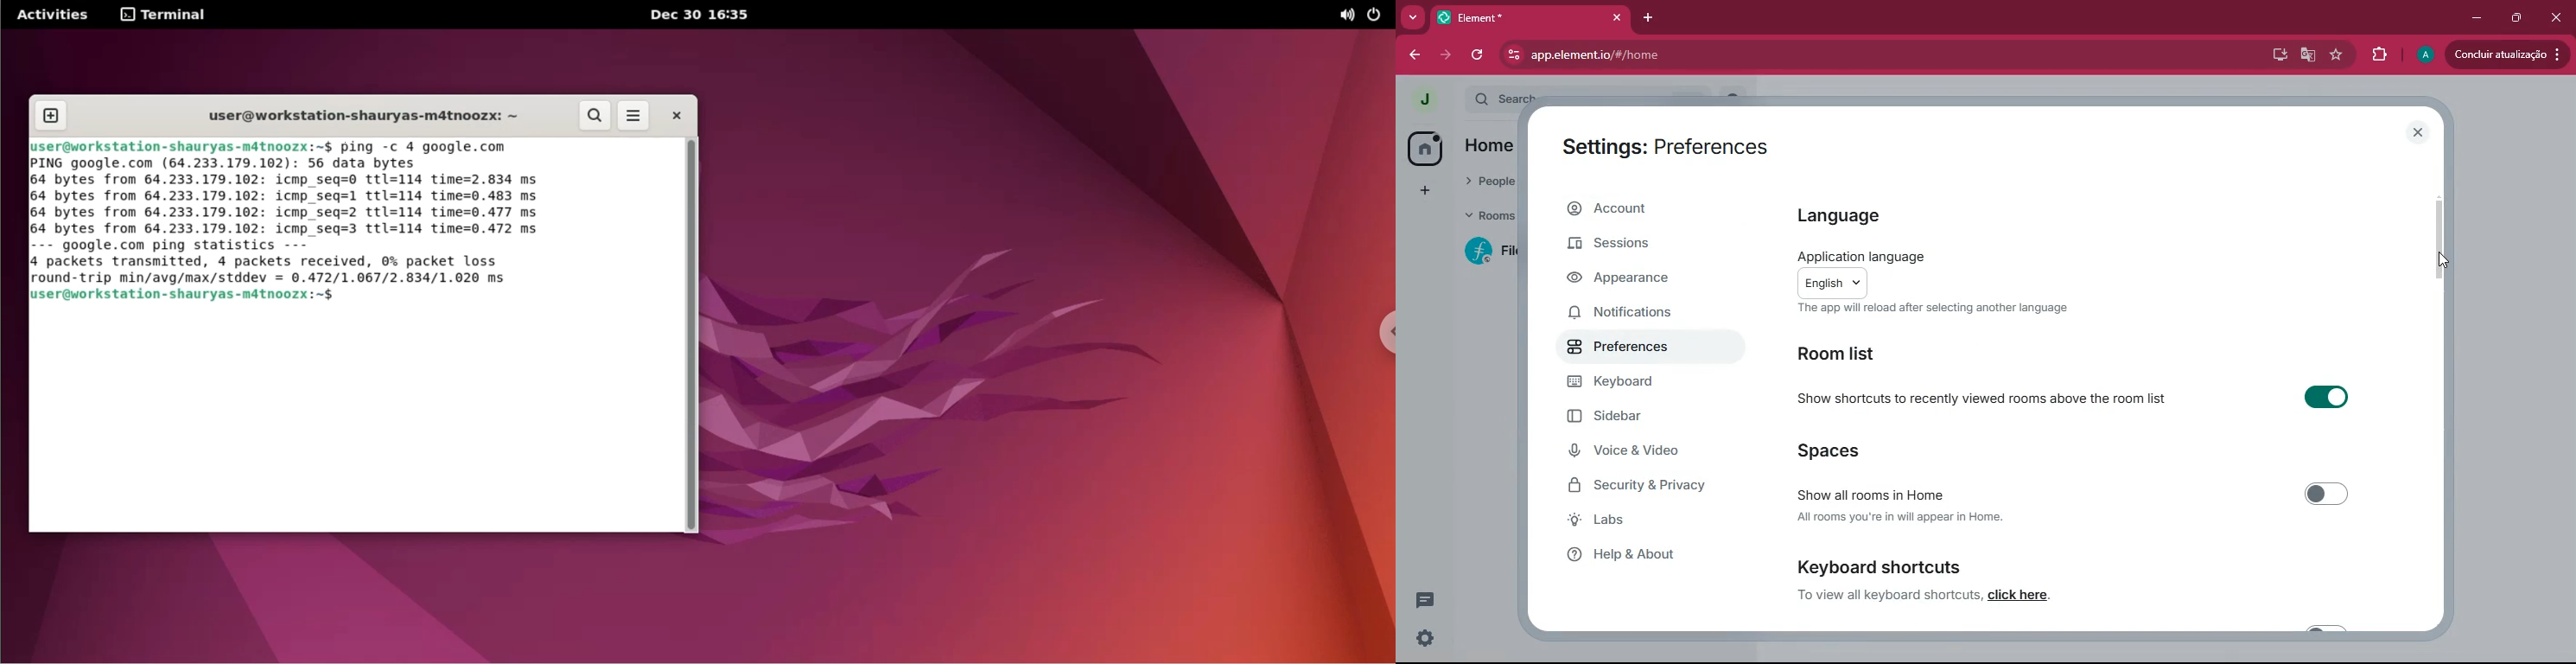 The width and height of the screenshot is (2576, 672). I want to click on add tab, so click(1649, 18).